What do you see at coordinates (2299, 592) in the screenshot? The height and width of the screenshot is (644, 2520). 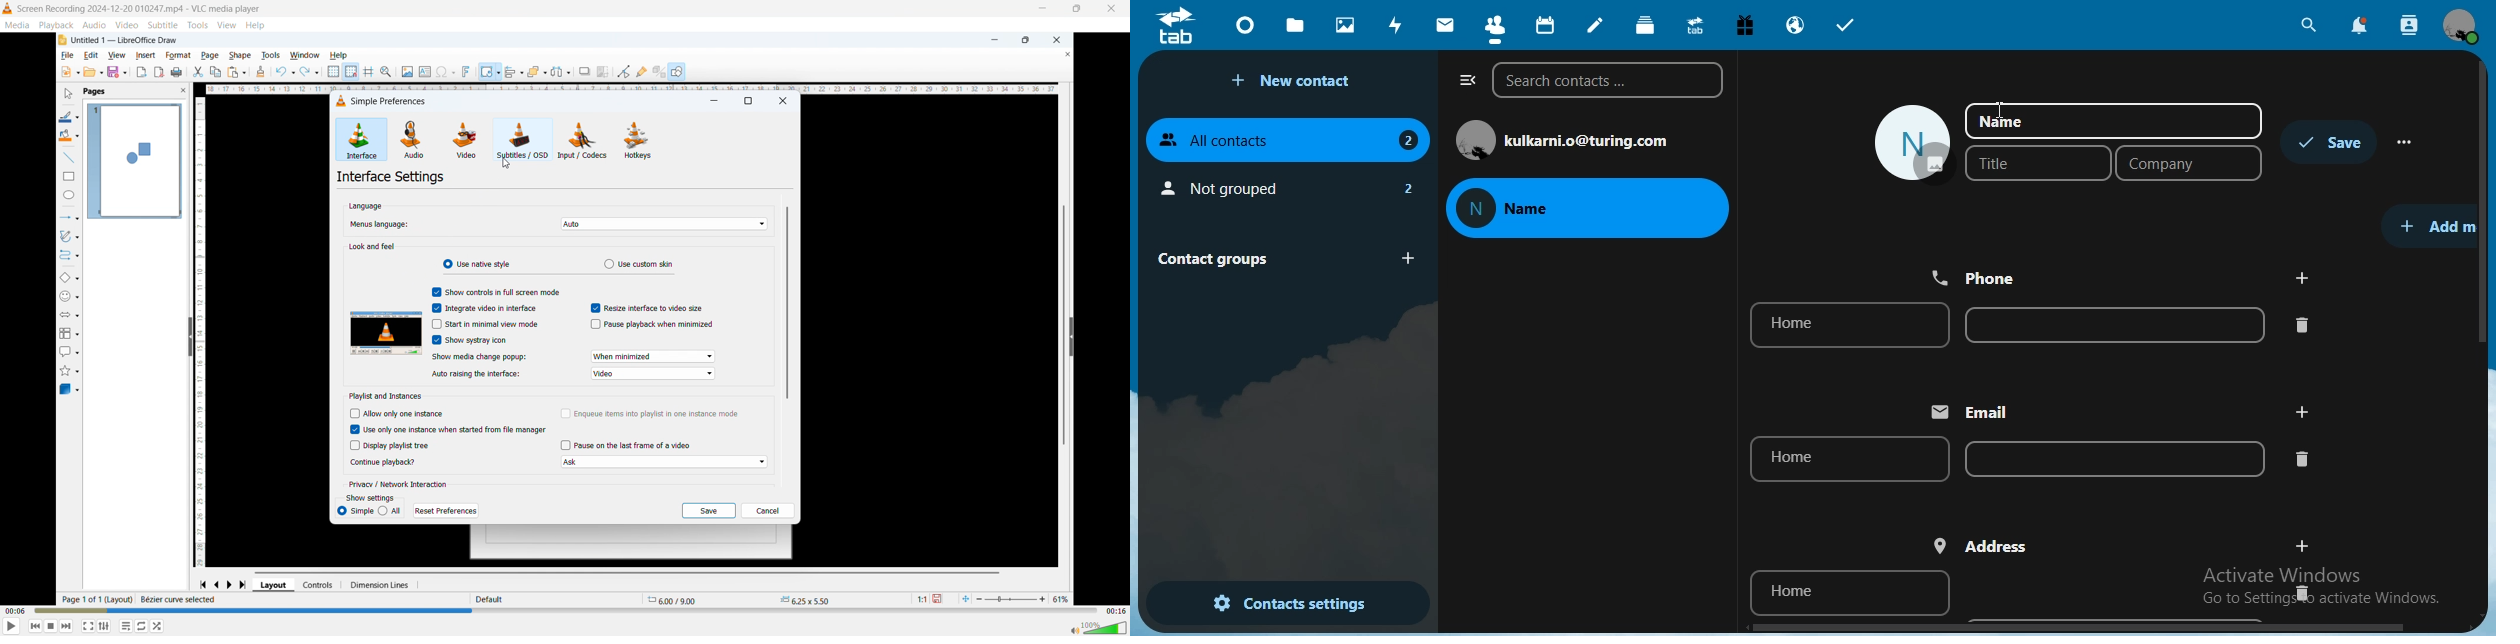 I see `delete` at bounding box center [2299, 592].